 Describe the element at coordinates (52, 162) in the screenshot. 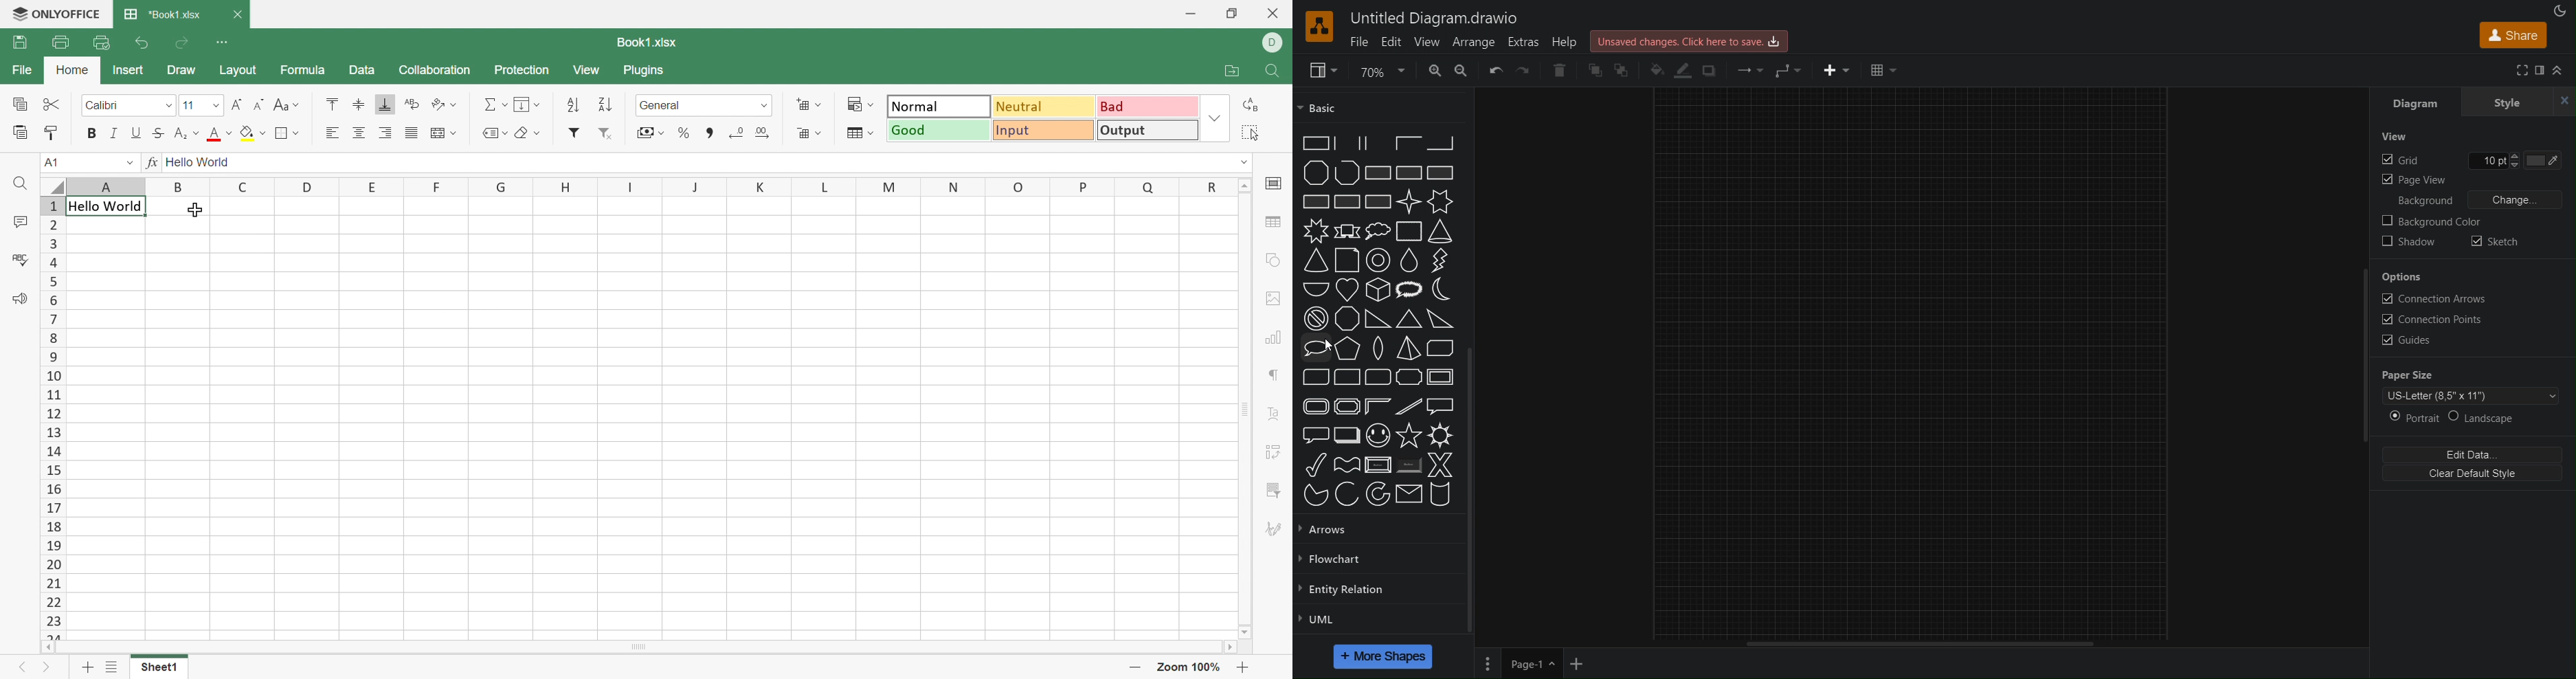

I see `A1` at that location.